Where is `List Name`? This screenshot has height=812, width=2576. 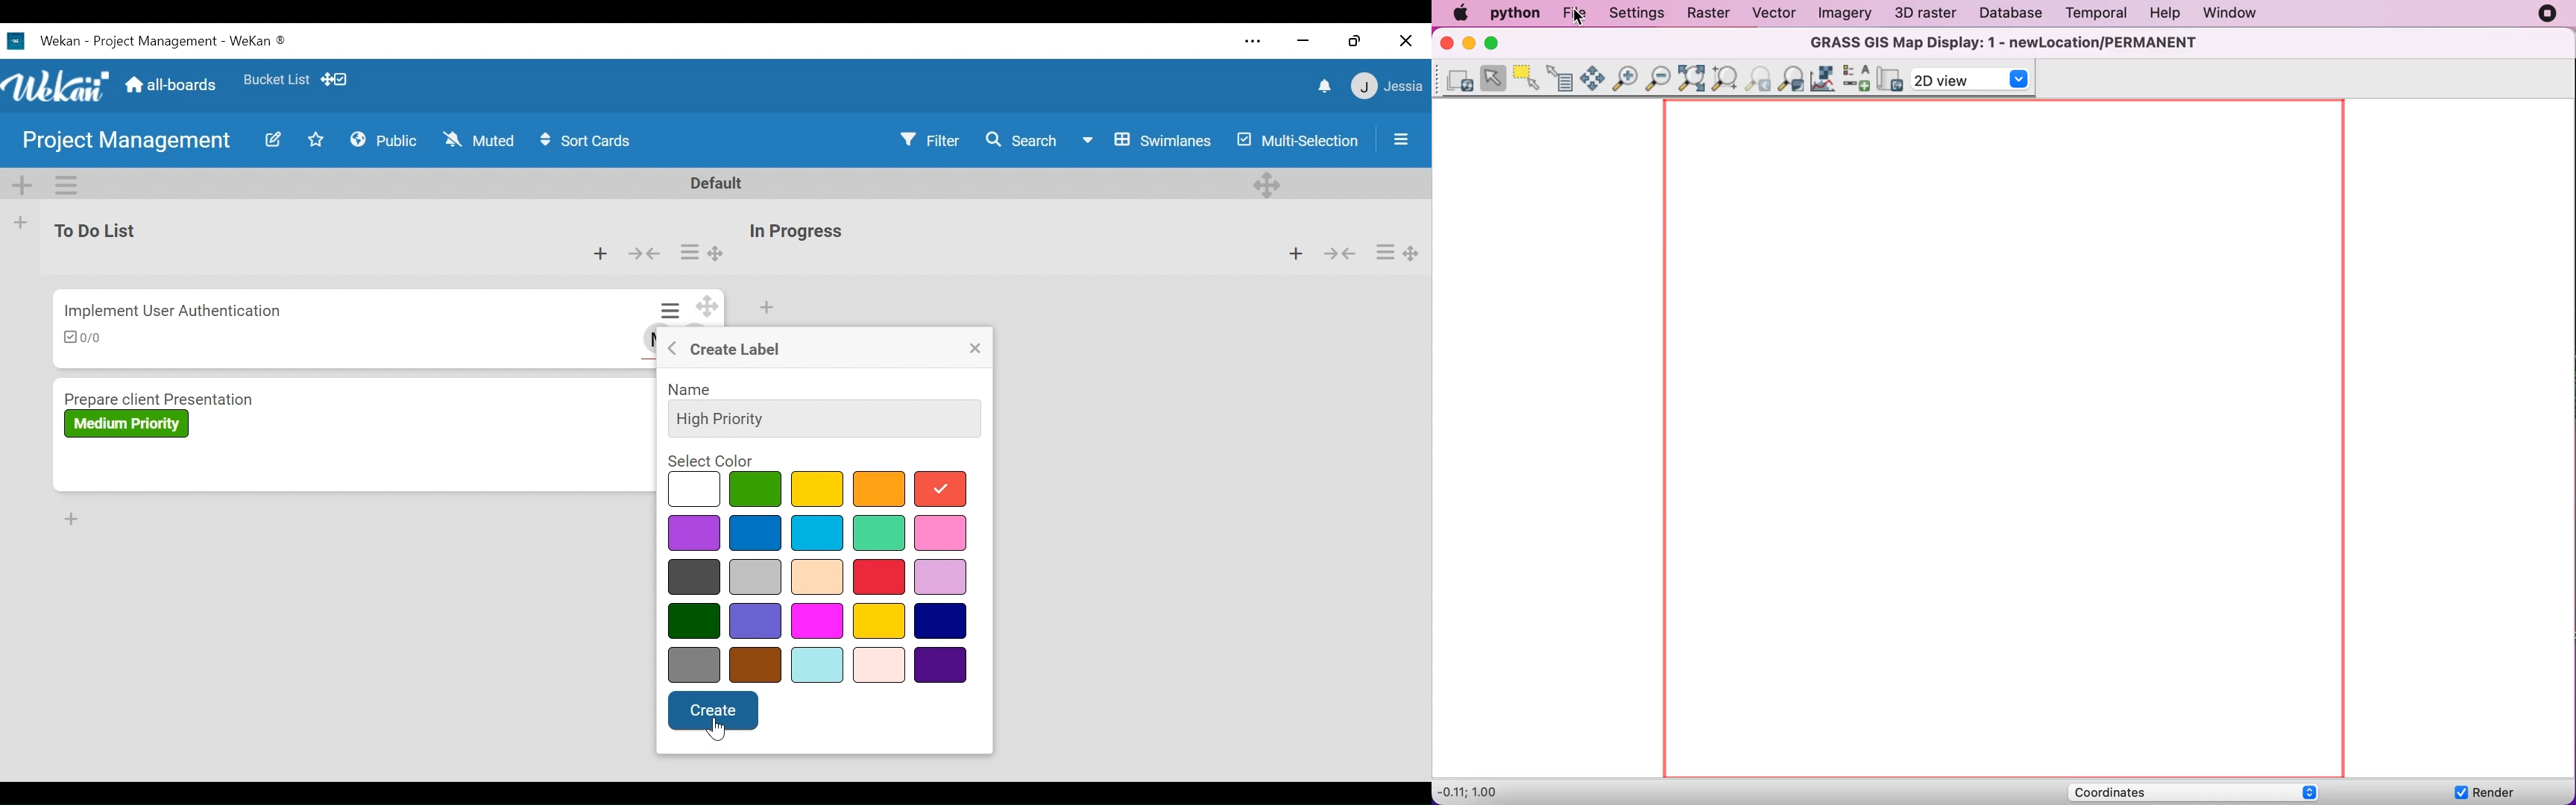
List Name is located at coordinates (92, 230).